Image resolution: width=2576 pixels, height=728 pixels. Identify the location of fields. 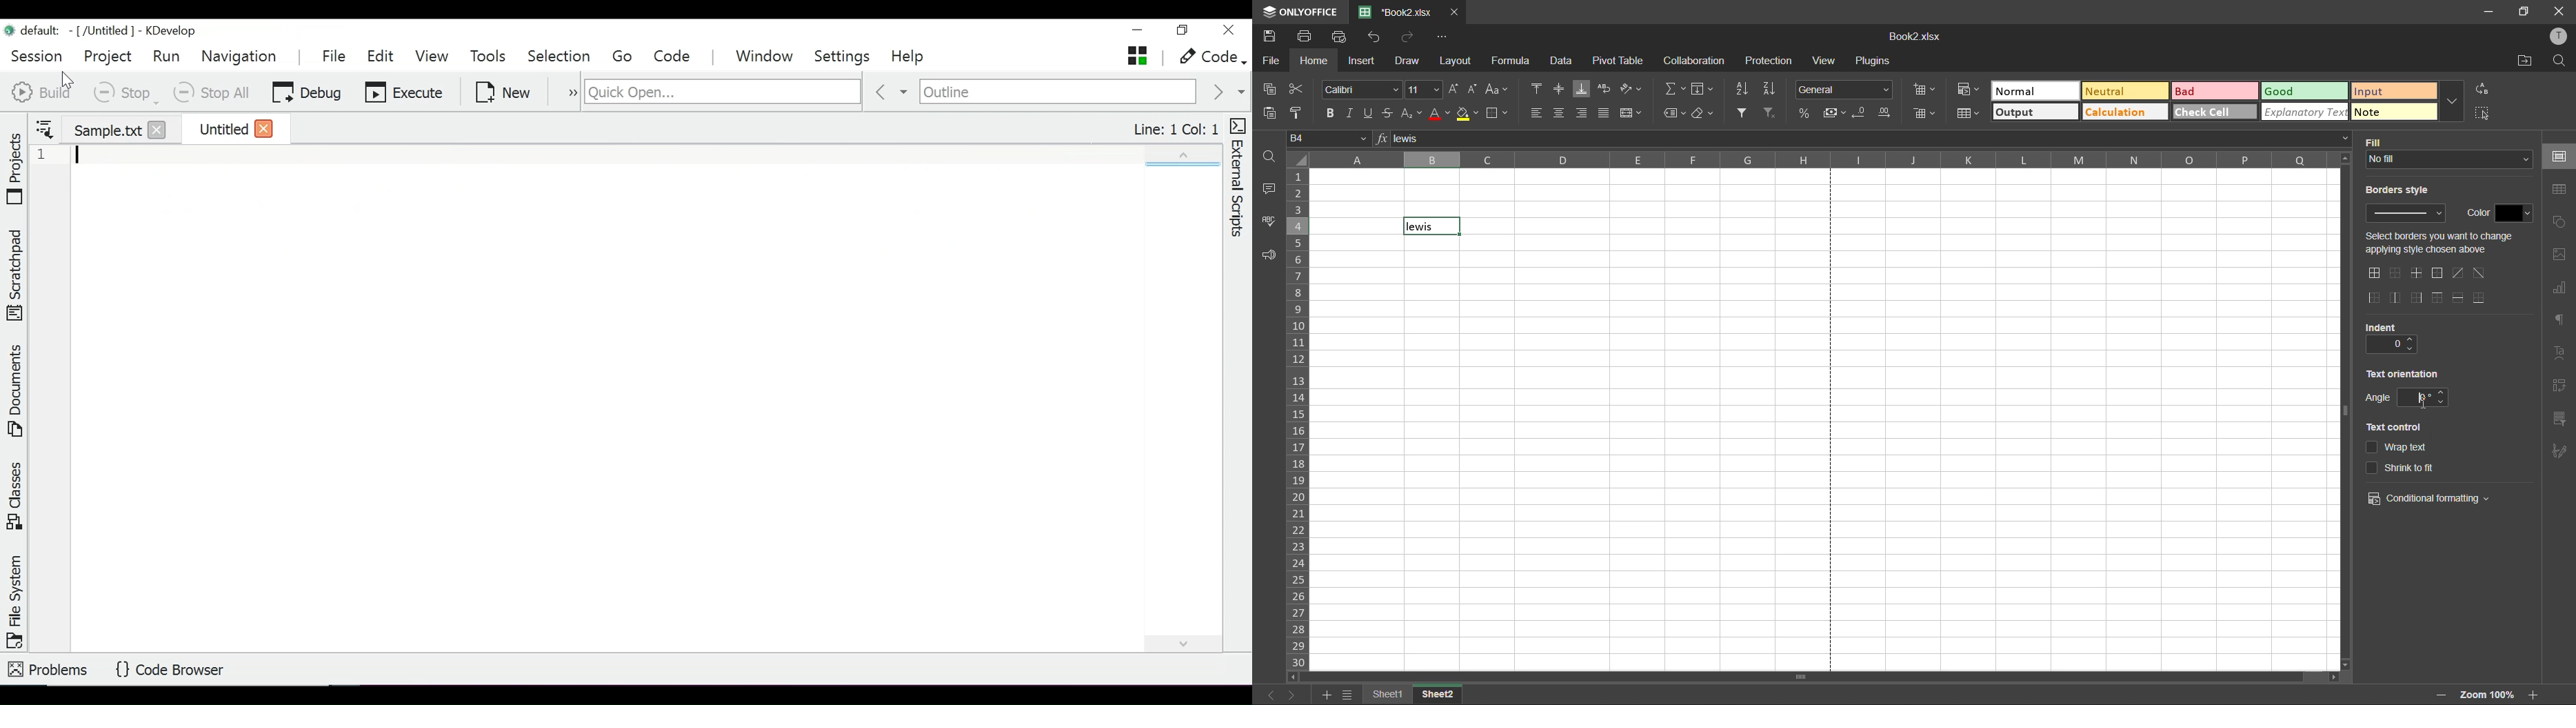
(1704, 90).